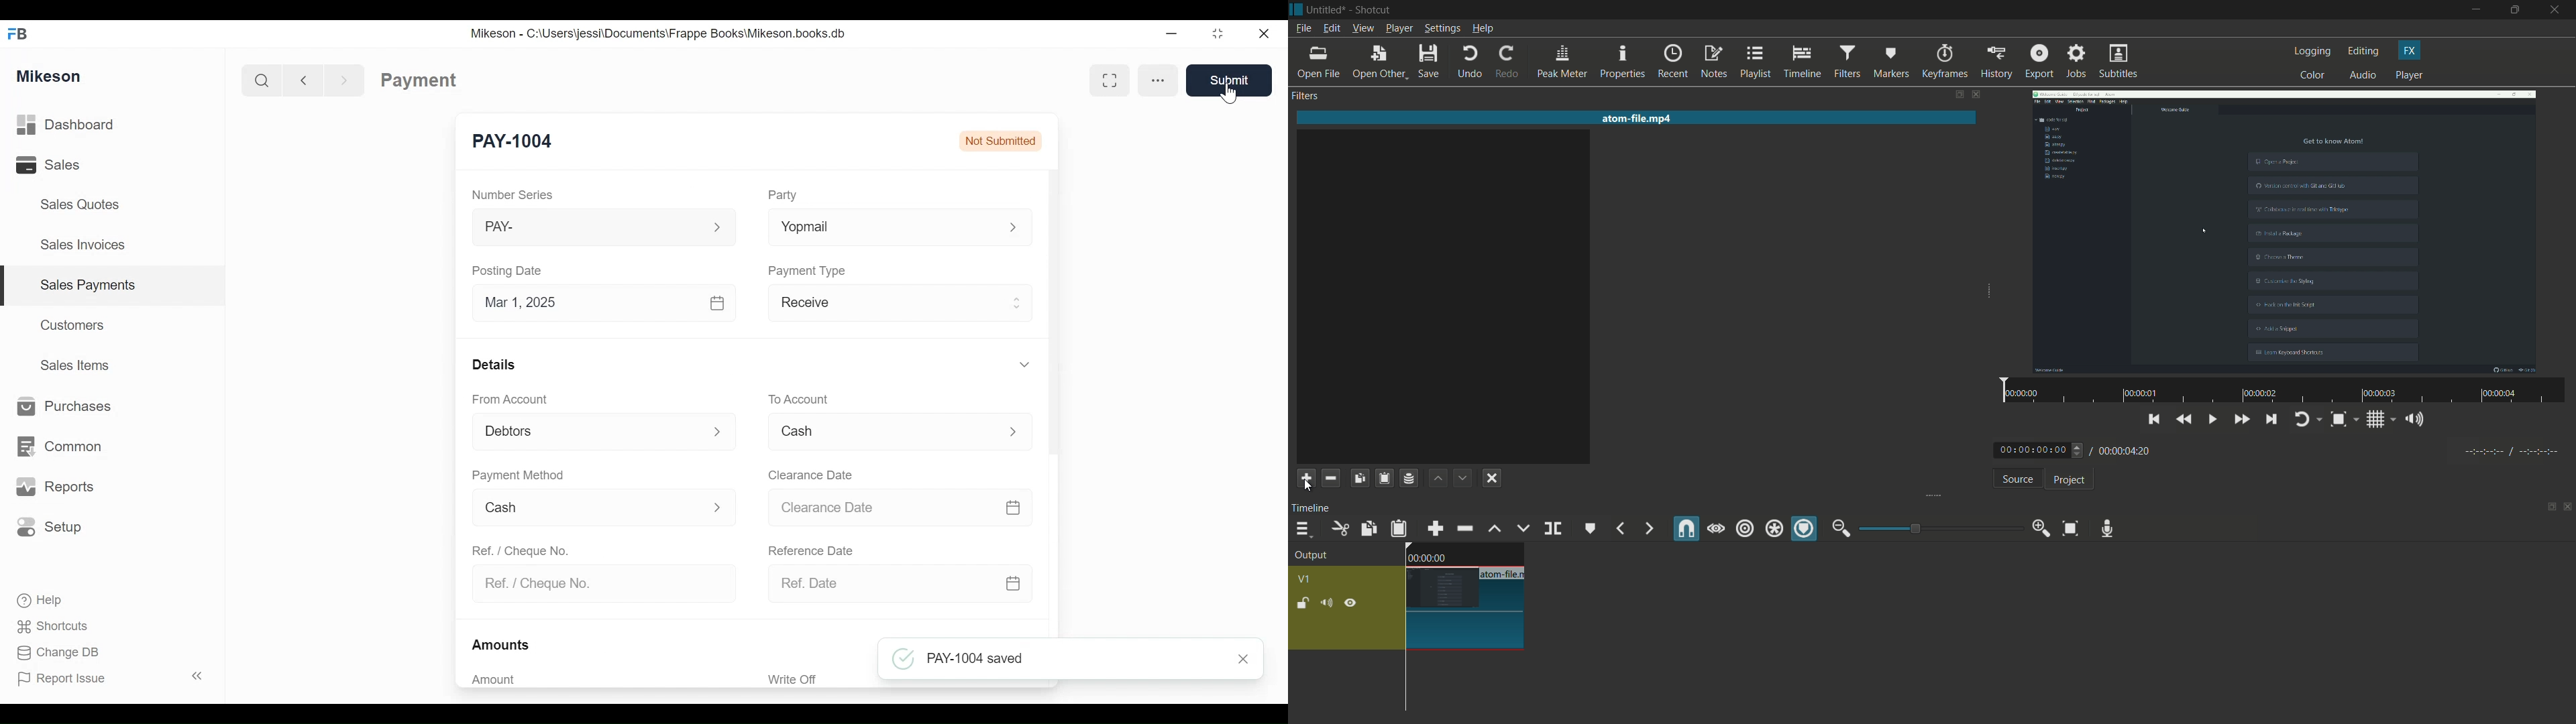 The width and height of the screenshot is (2576, 728). What do you see at coordinates (1687, 529) in the screenshot?
I see `snap` at bounding box center [1687, 529].